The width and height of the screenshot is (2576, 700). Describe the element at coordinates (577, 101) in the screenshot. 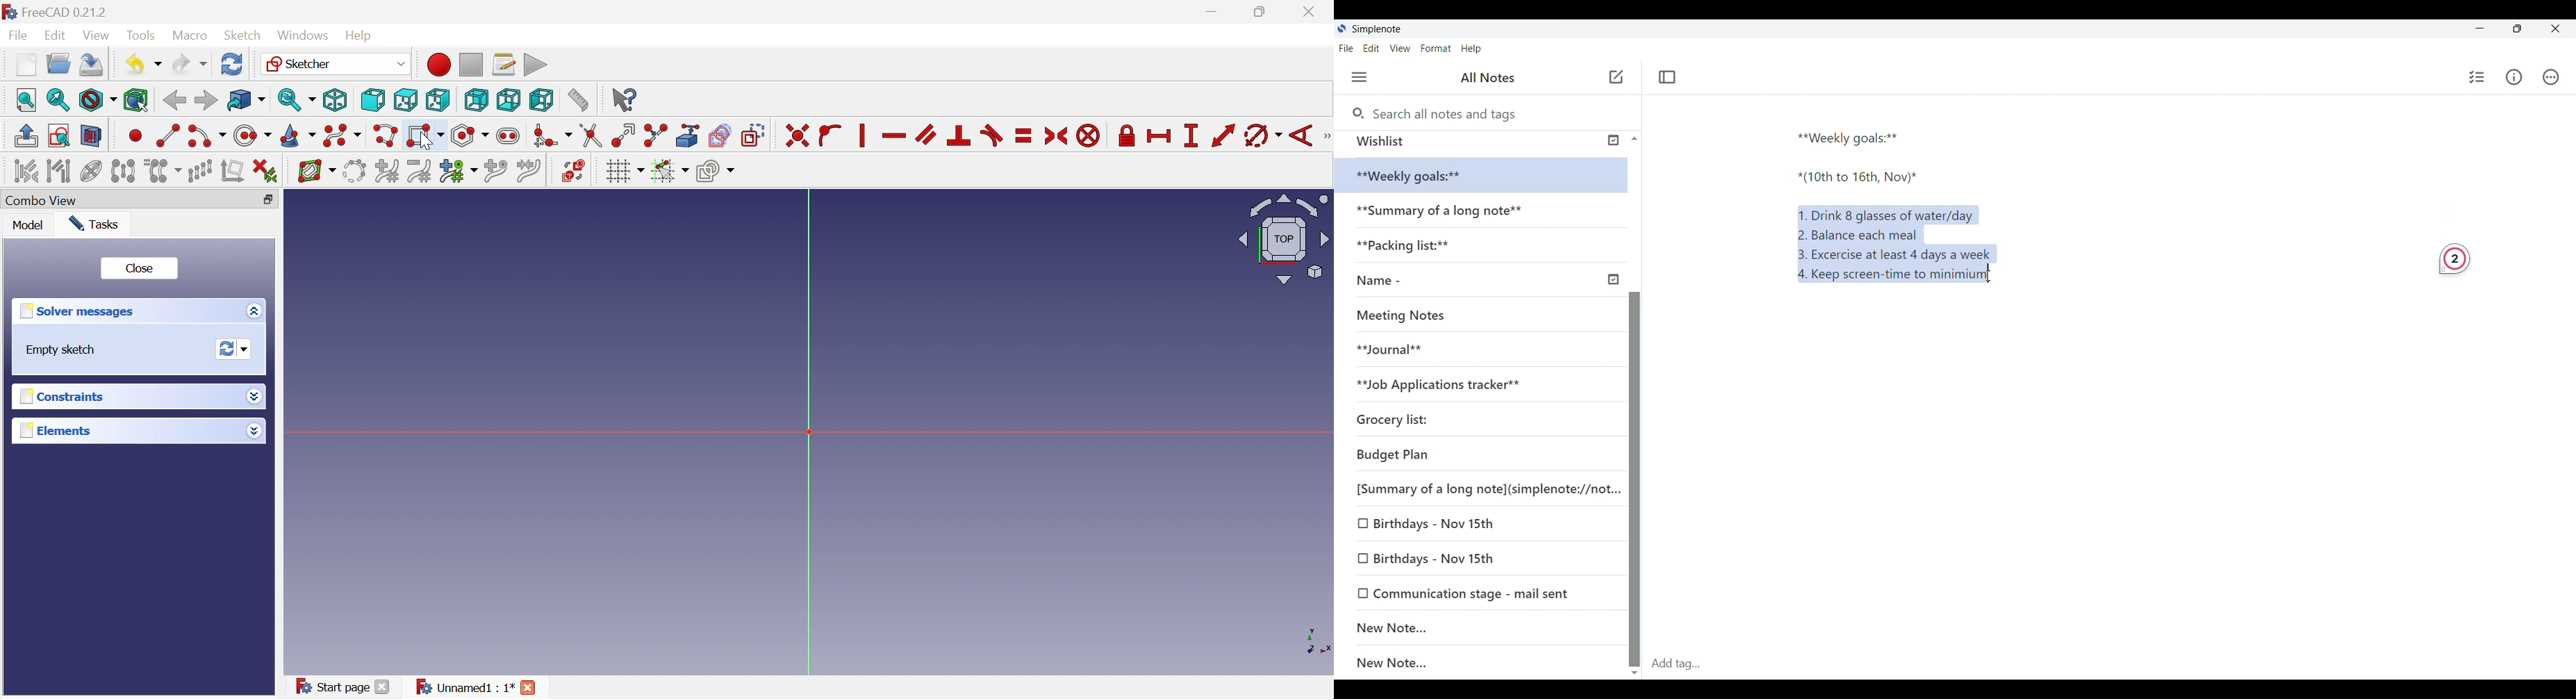

I see `Measure distance` at that location.